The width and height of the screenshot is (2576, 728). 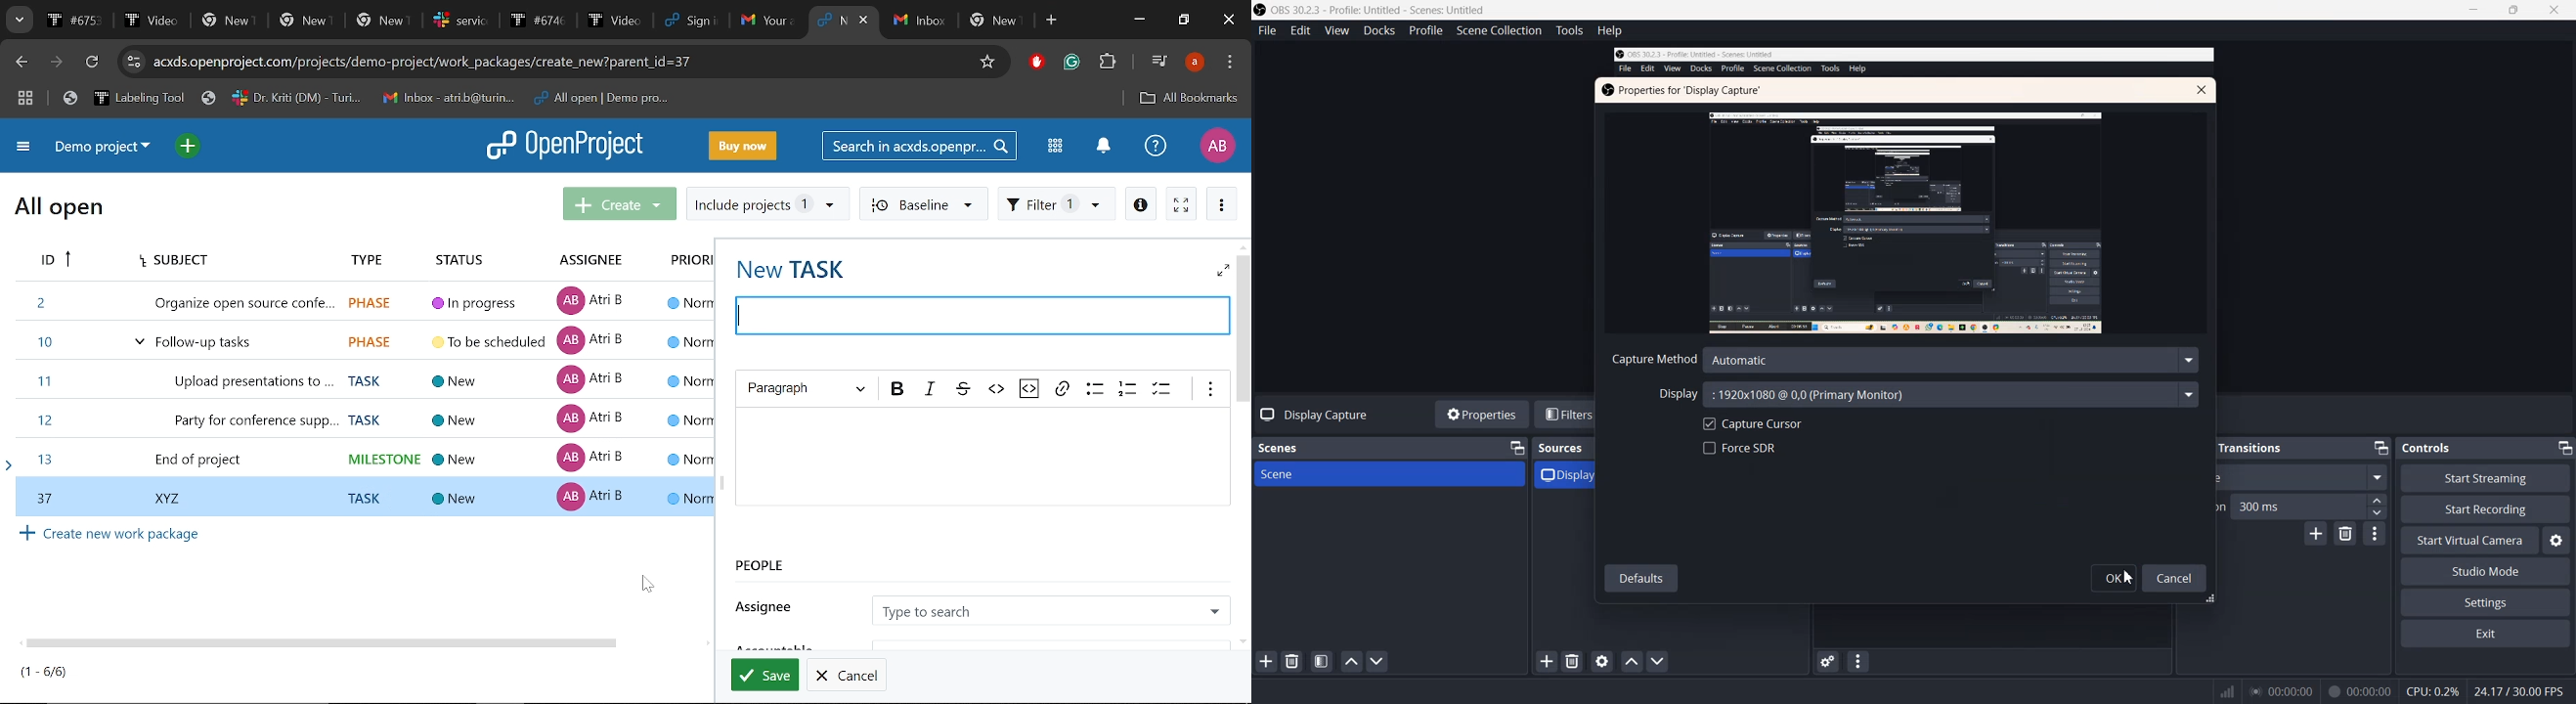 I want to click on Profile, so click(x=1426, y=31).